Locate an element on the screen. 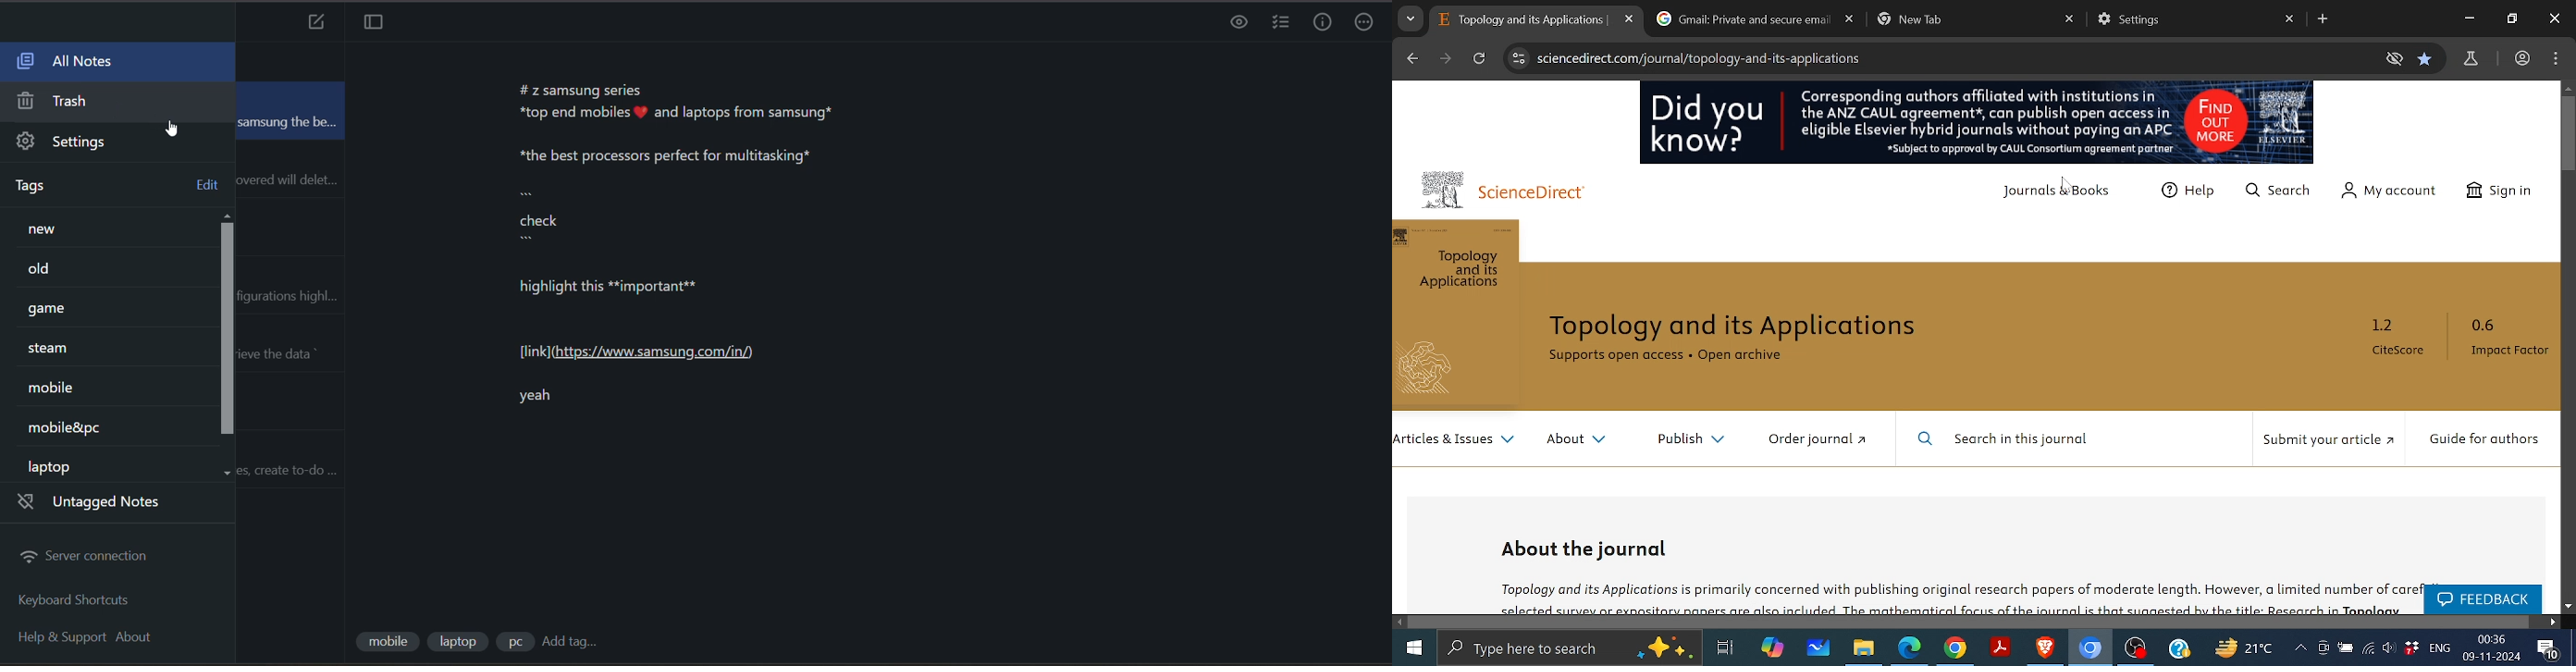 The height and width of the screenshot is (672, 2576). ‘Submit your article is located at coordinates (2326, 440).